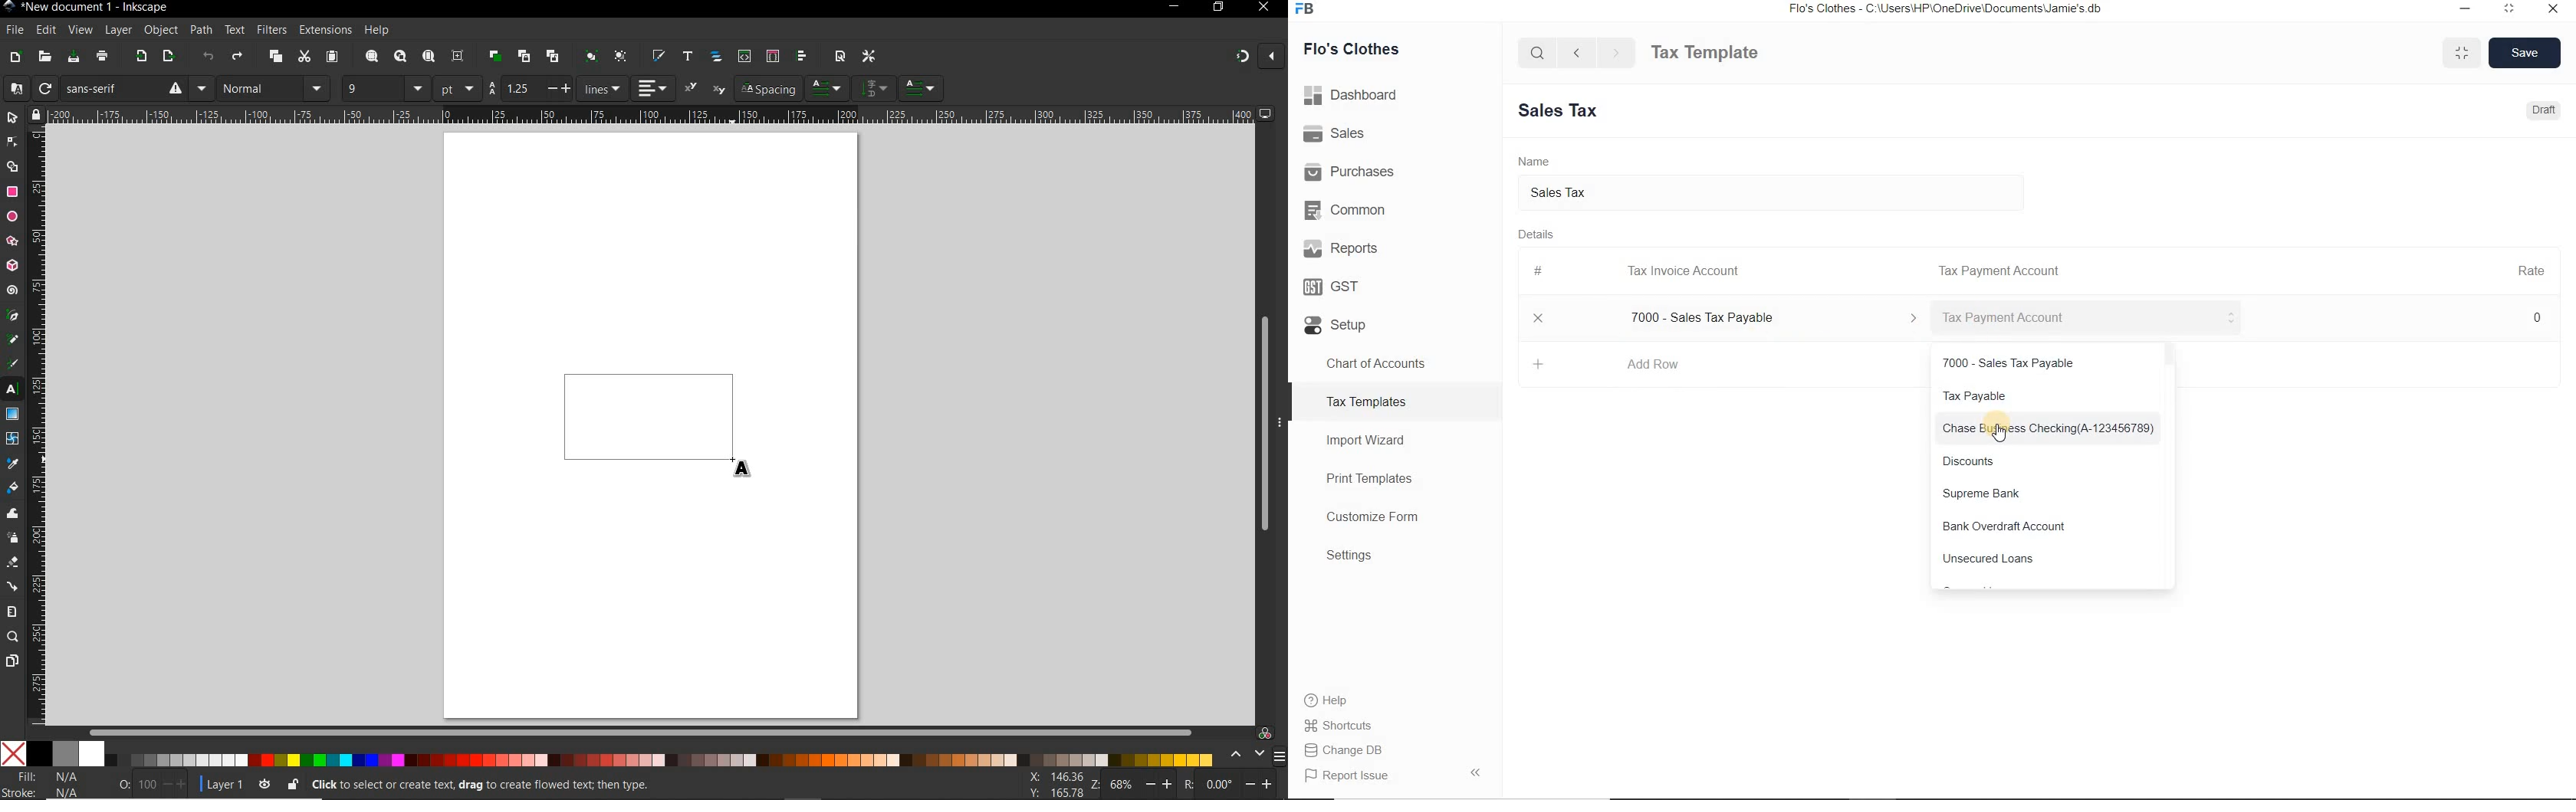  What do you see at coordinates (2051, 493) in the screenshot?
I see `Supreme Bank` at bounding box center [2051, 493].